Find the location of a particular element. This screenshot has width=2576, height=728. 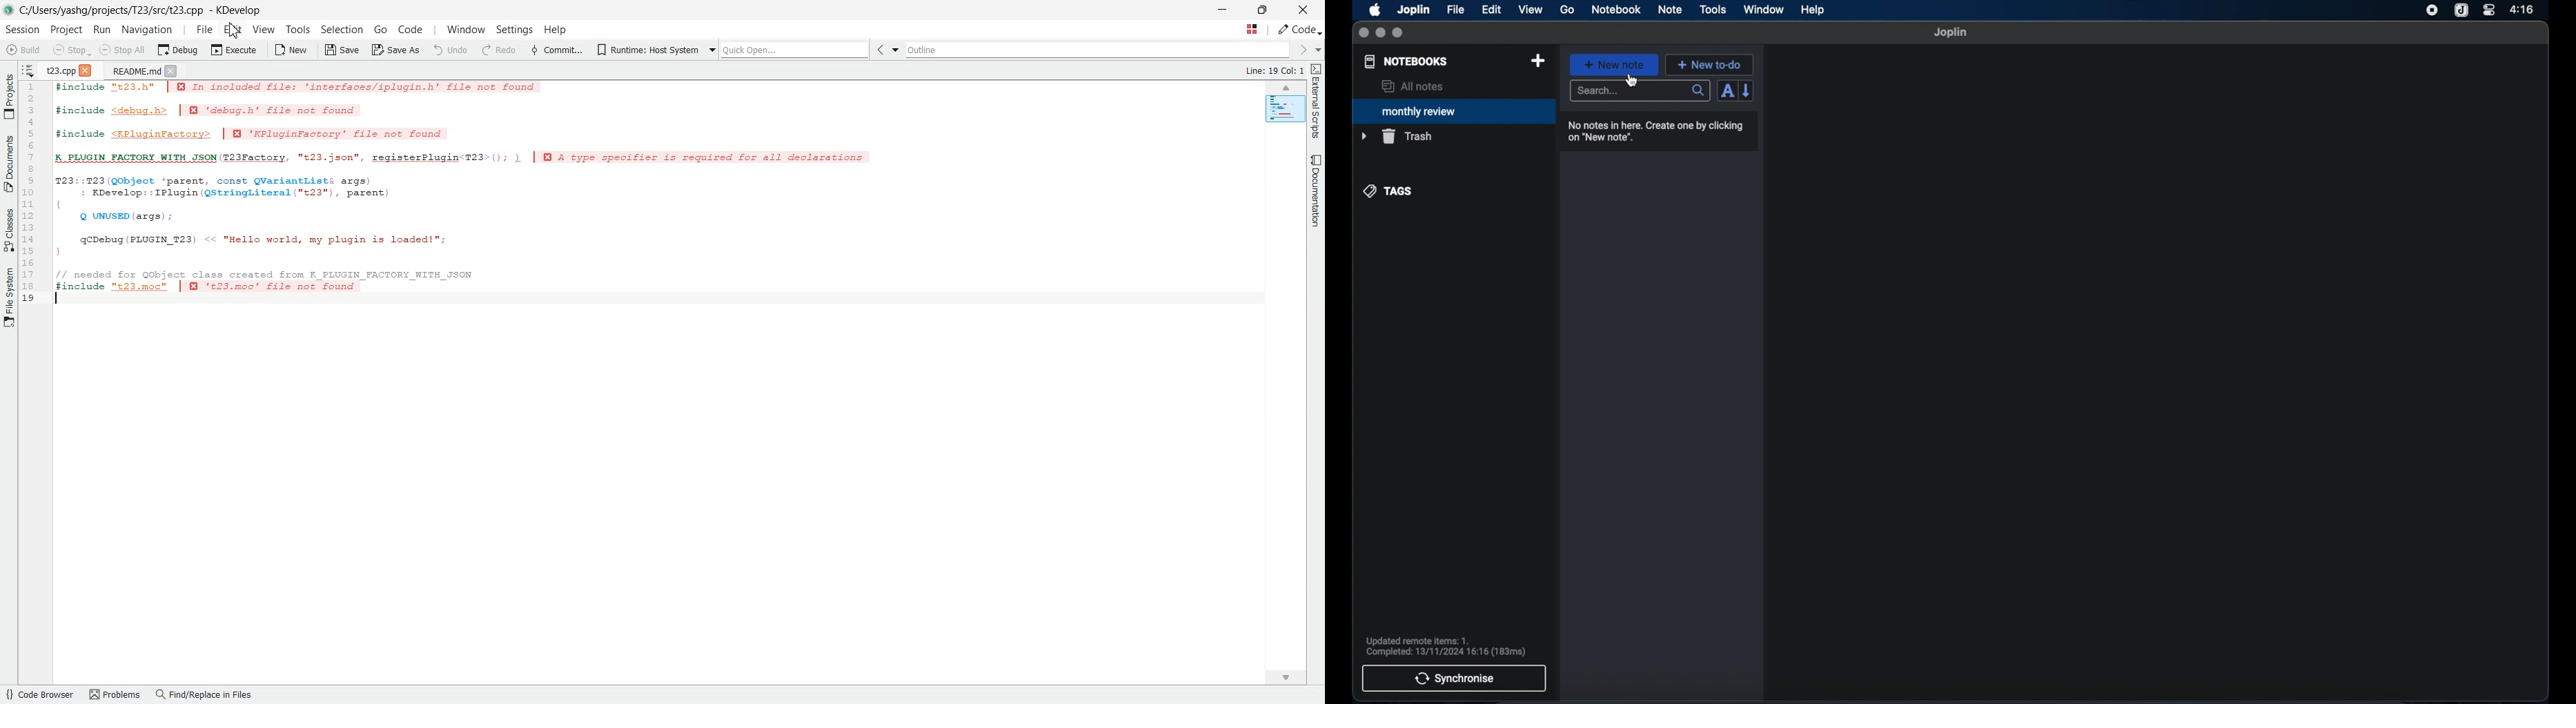

t23,cpp folder is located at coordinates (60, 70).